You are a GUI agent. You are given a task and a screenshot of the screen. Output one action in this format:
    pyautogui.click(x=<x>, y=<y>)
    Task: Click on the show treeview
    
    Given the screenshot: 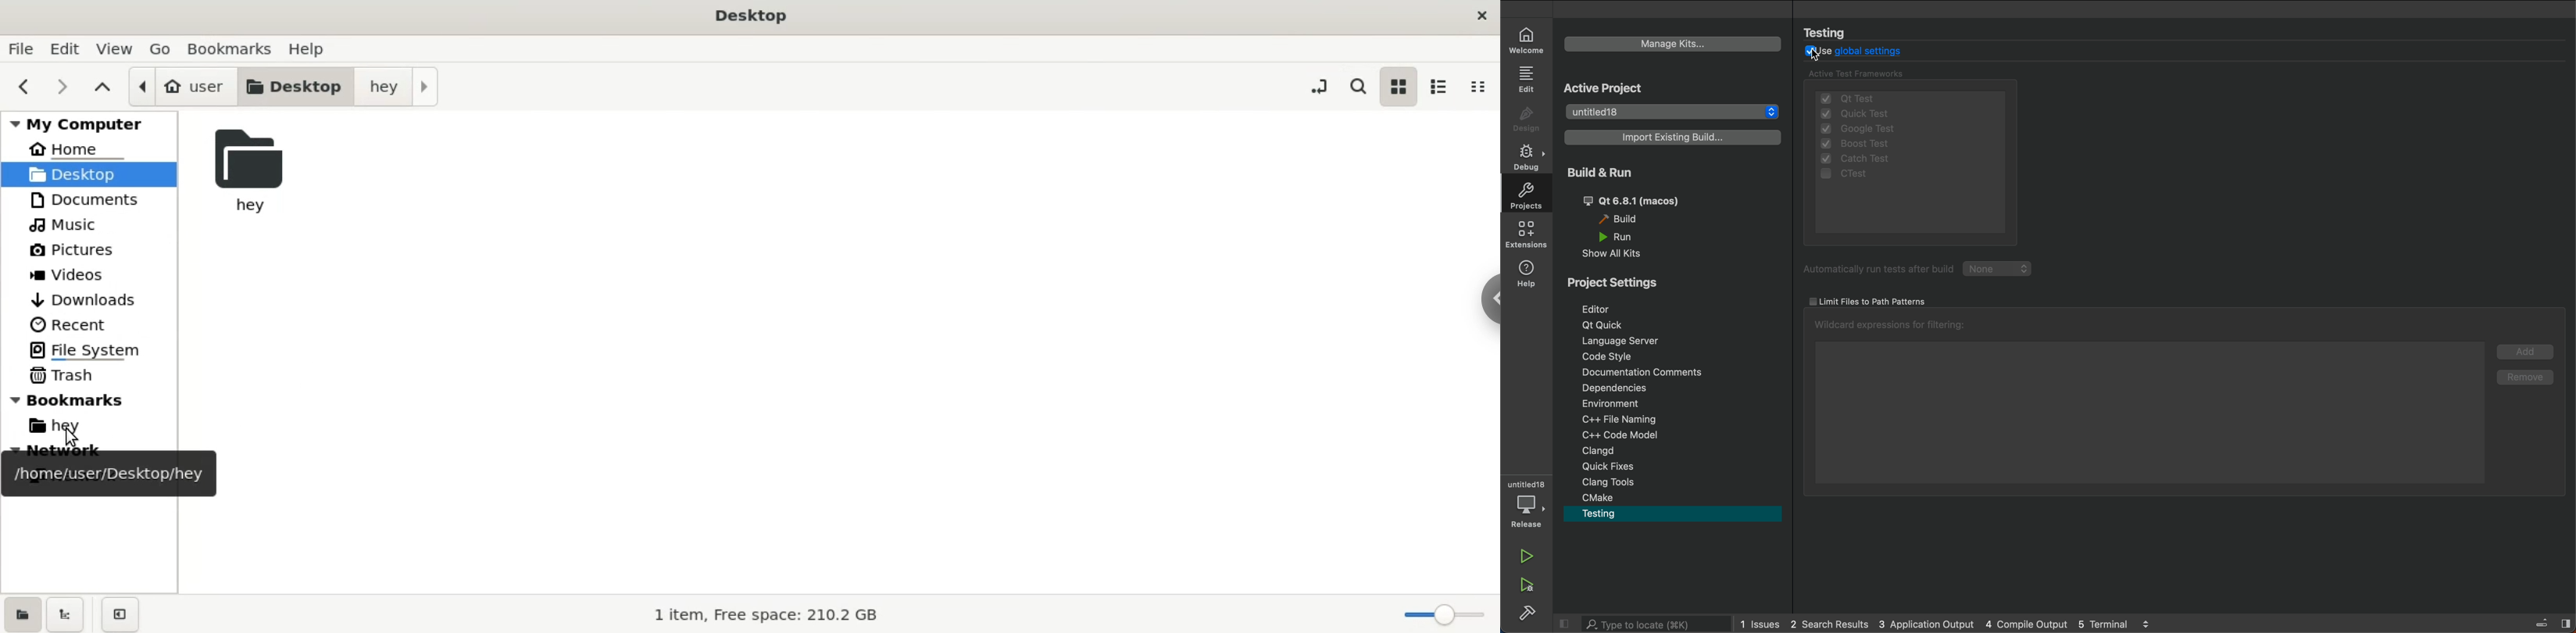 What is the action you would take?
    pyautogui.click(x=66, y=614)
    